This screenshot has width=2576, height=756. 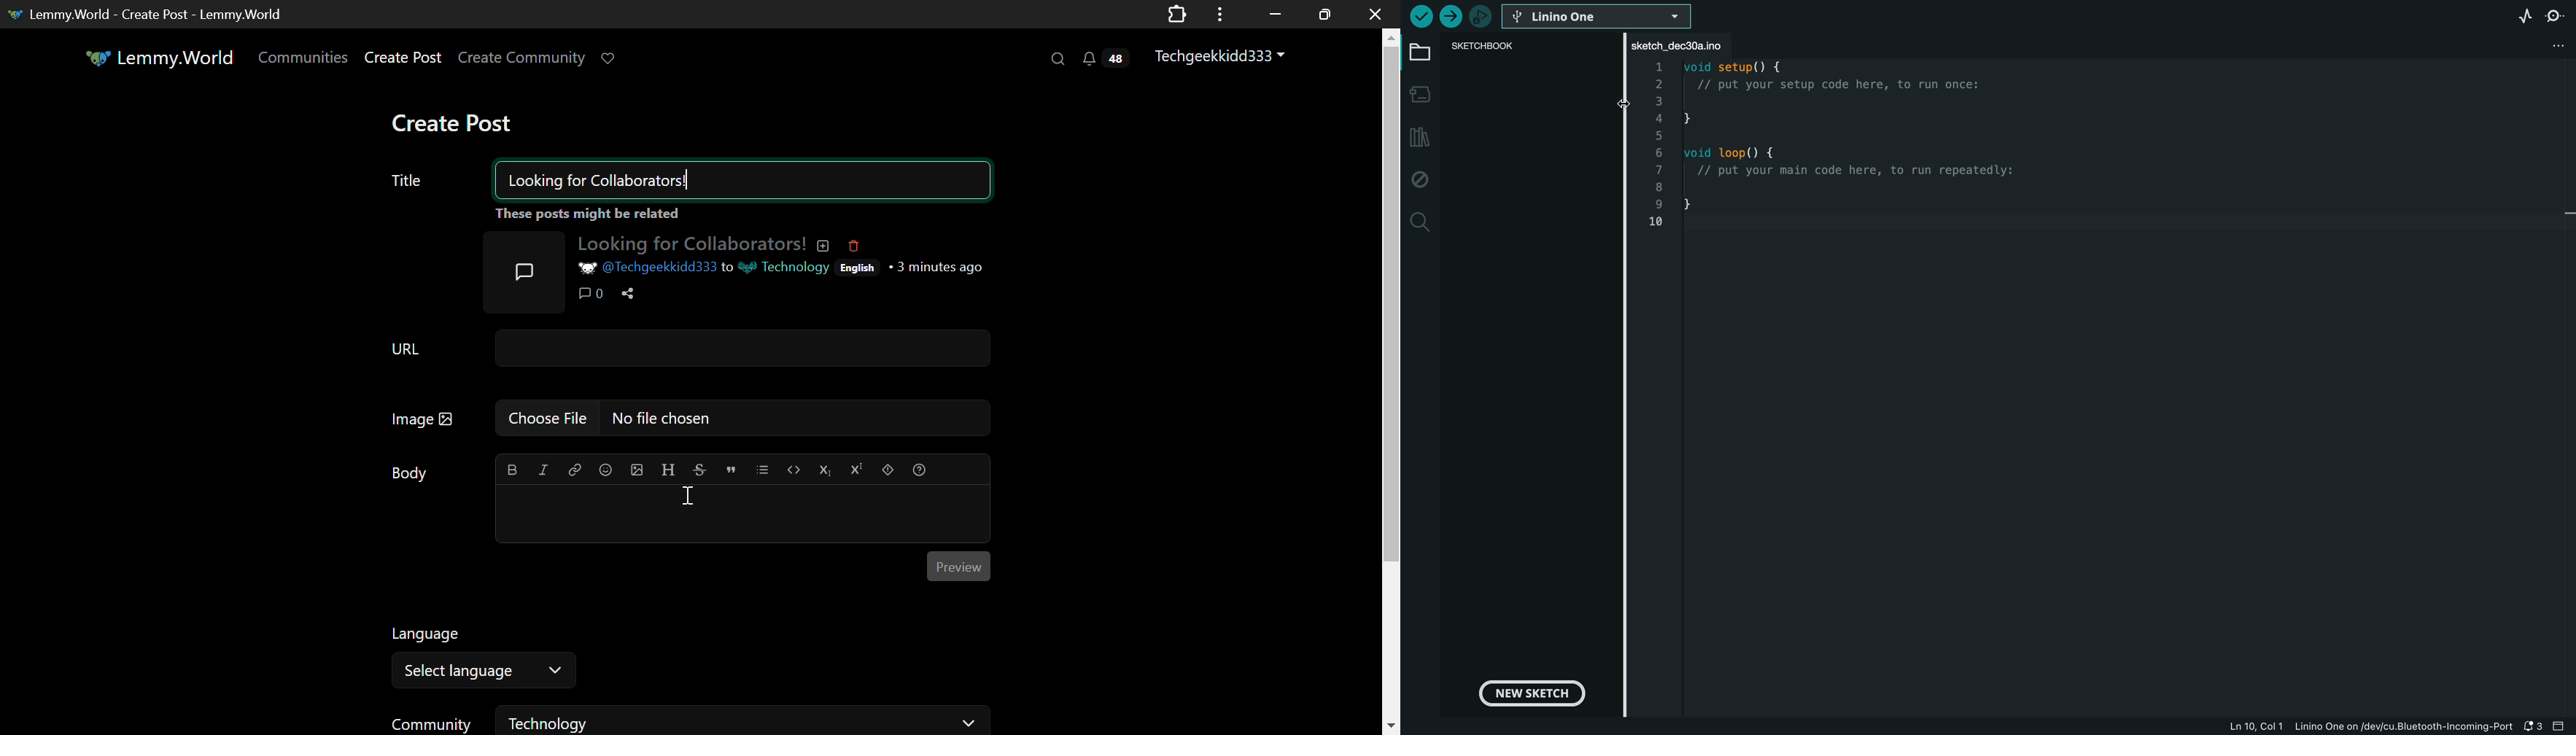 What do you see at coordinates (669, 470) in the screenshot?
I see `header` at bounding box center [669, 470].